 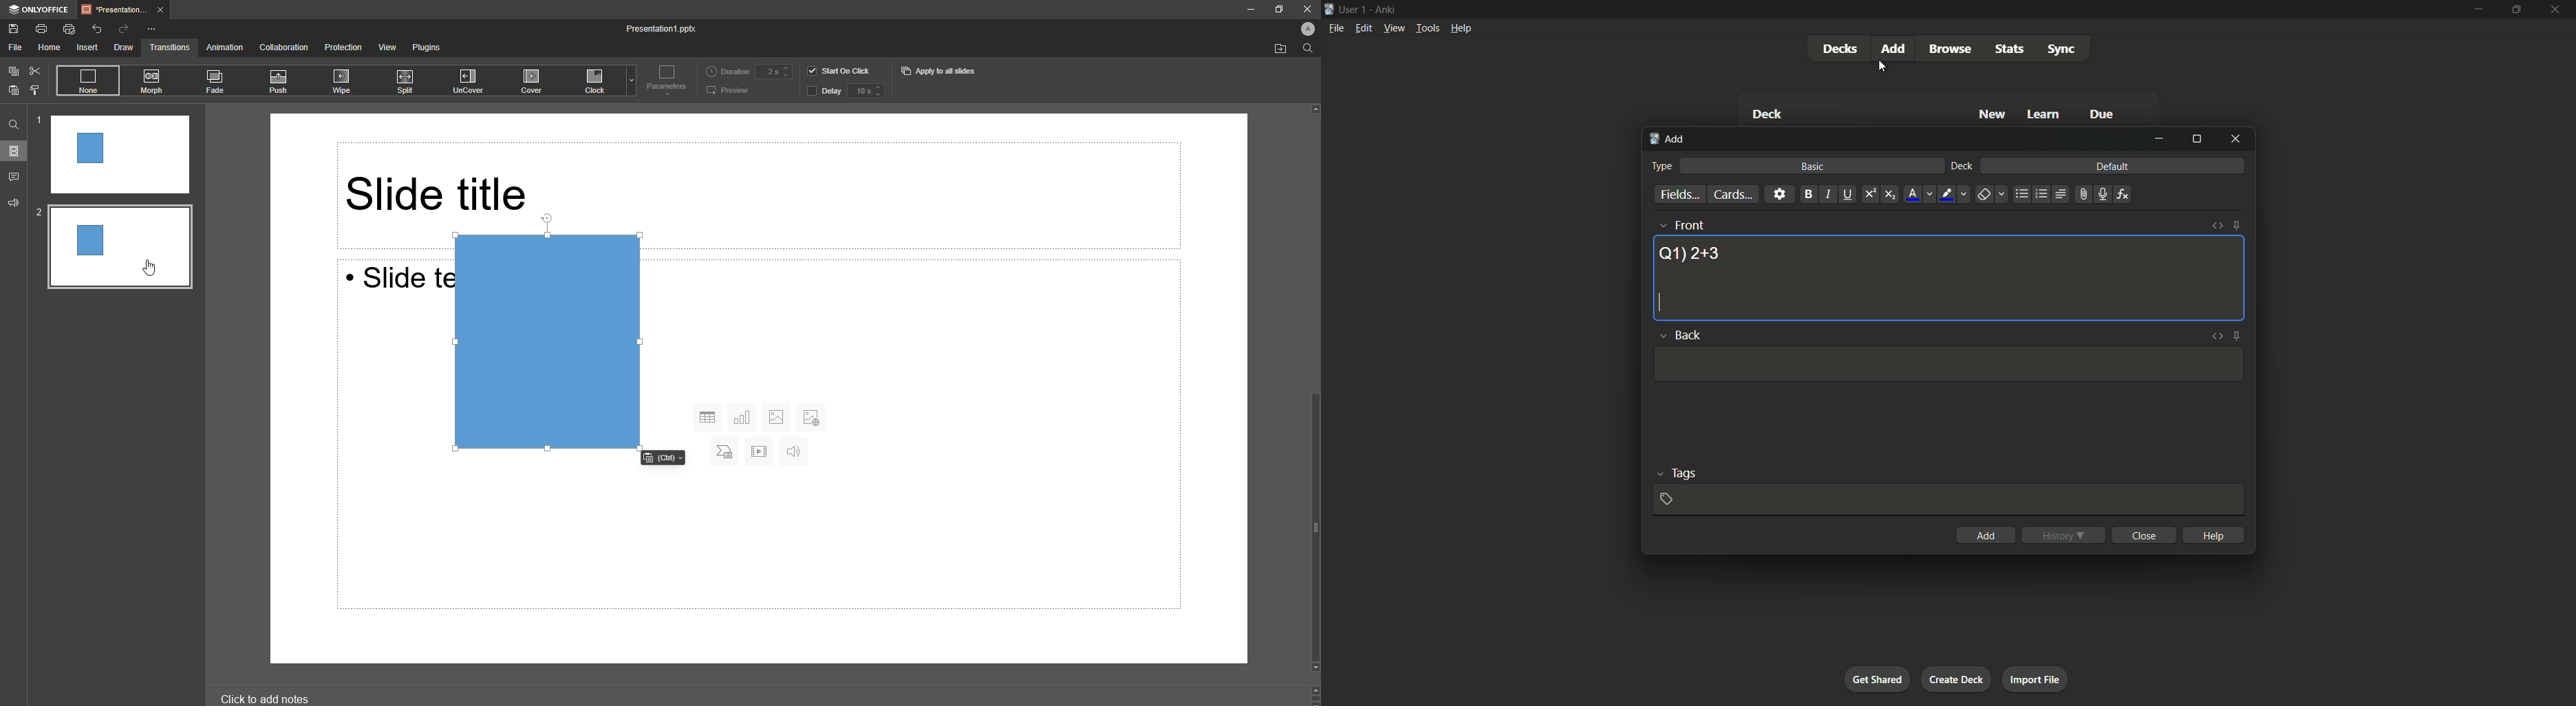 What do you see at coordinates (2122, 194) in the screenshot?
I see `equations` at bounding box center [2122, 194].